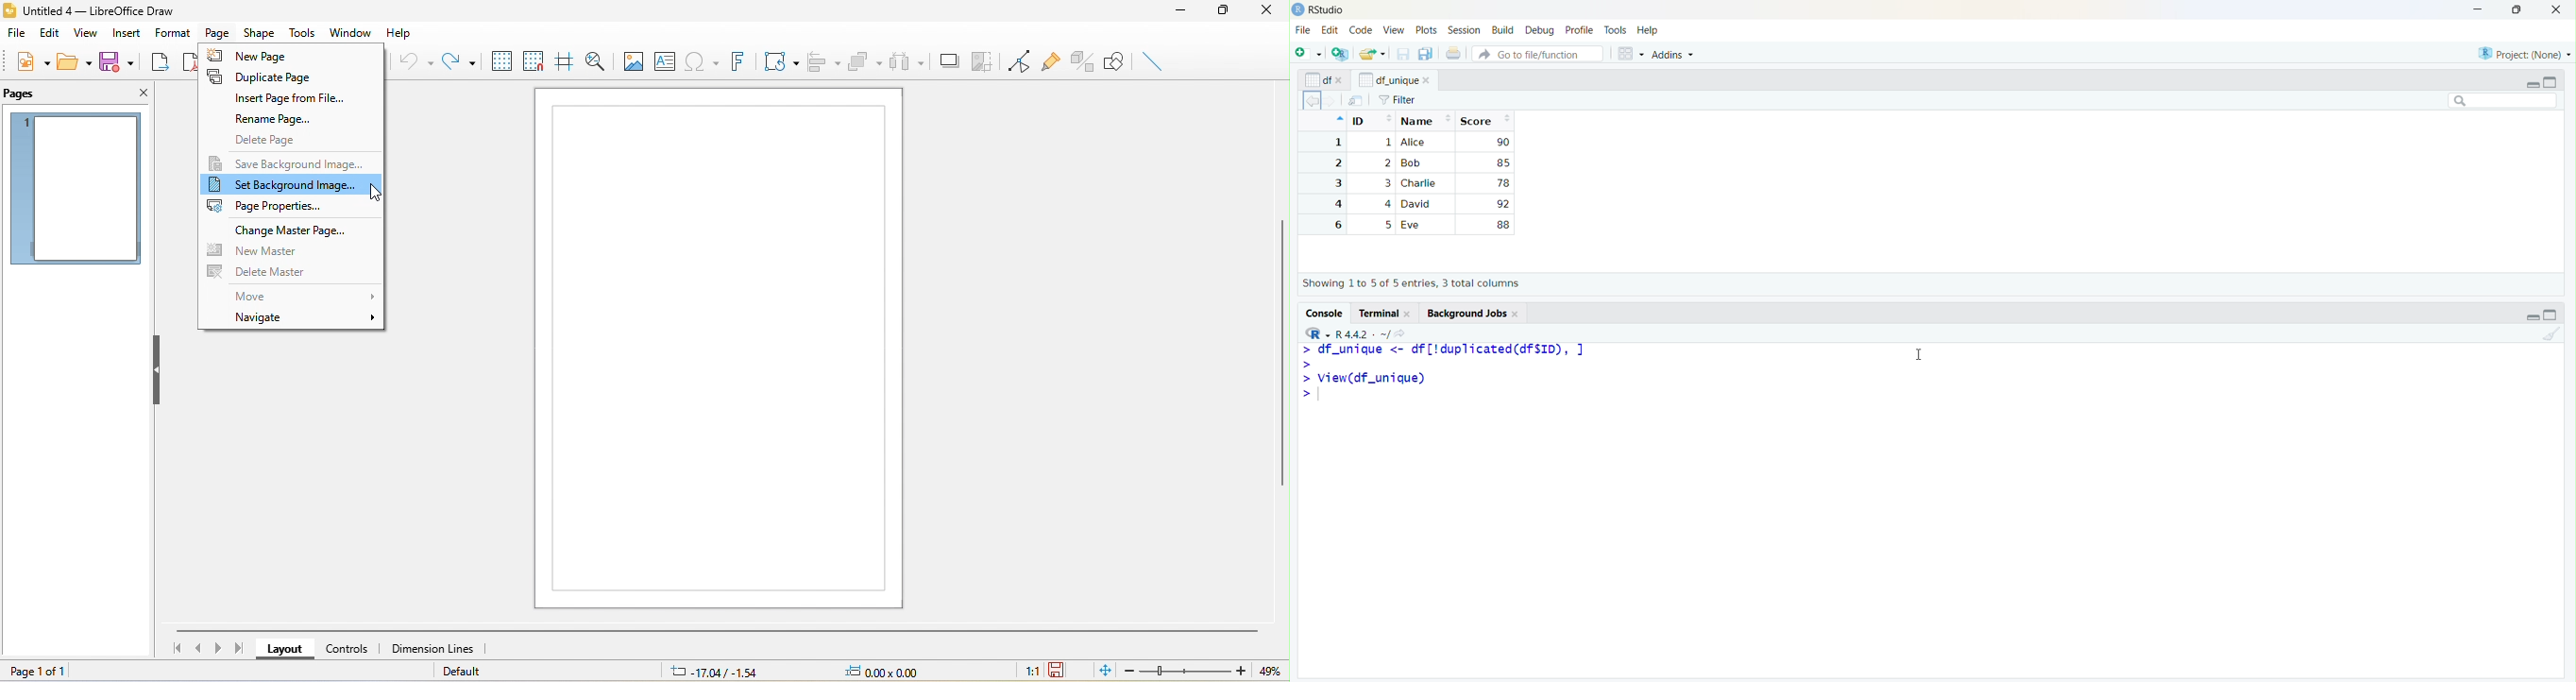 This screenshot has height=700, width=2576. I want to click on search bar, so click(2504, 100).